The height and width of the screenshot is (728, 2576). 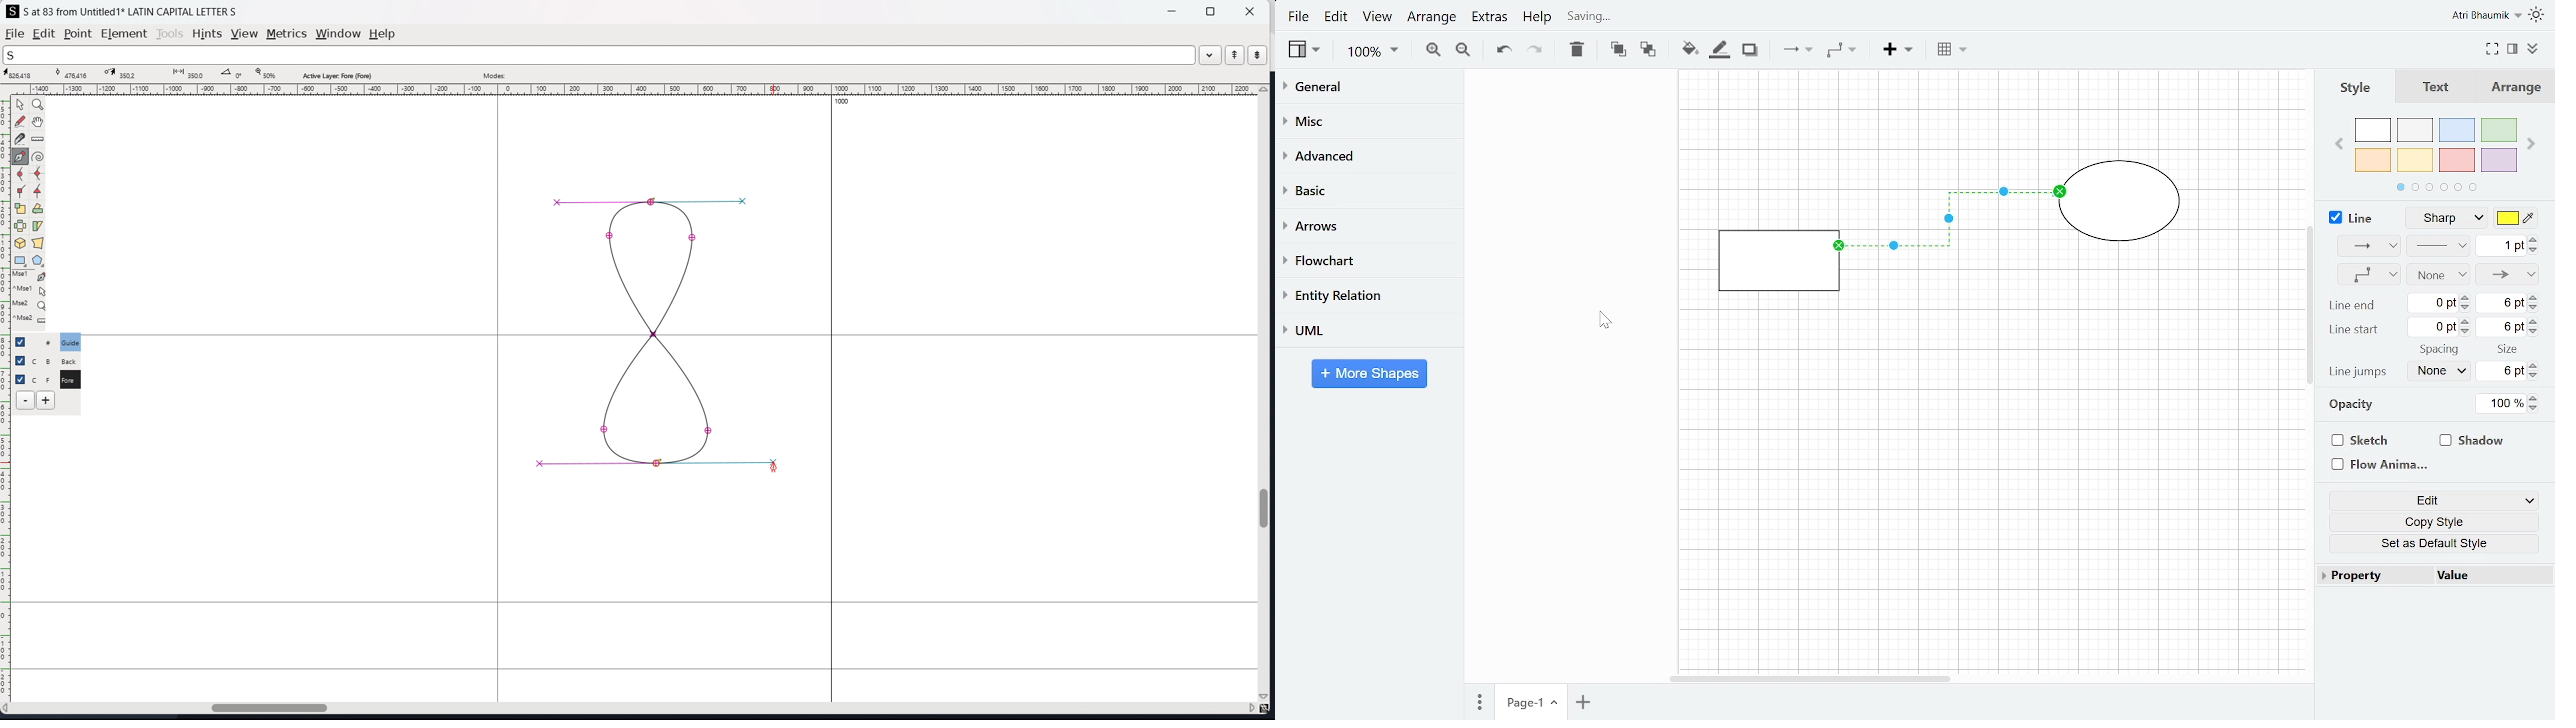 What do you see at coordinates (2438, 371) in the screenshot?
I see `Current line jumps` at bounding box center [2438, 371].